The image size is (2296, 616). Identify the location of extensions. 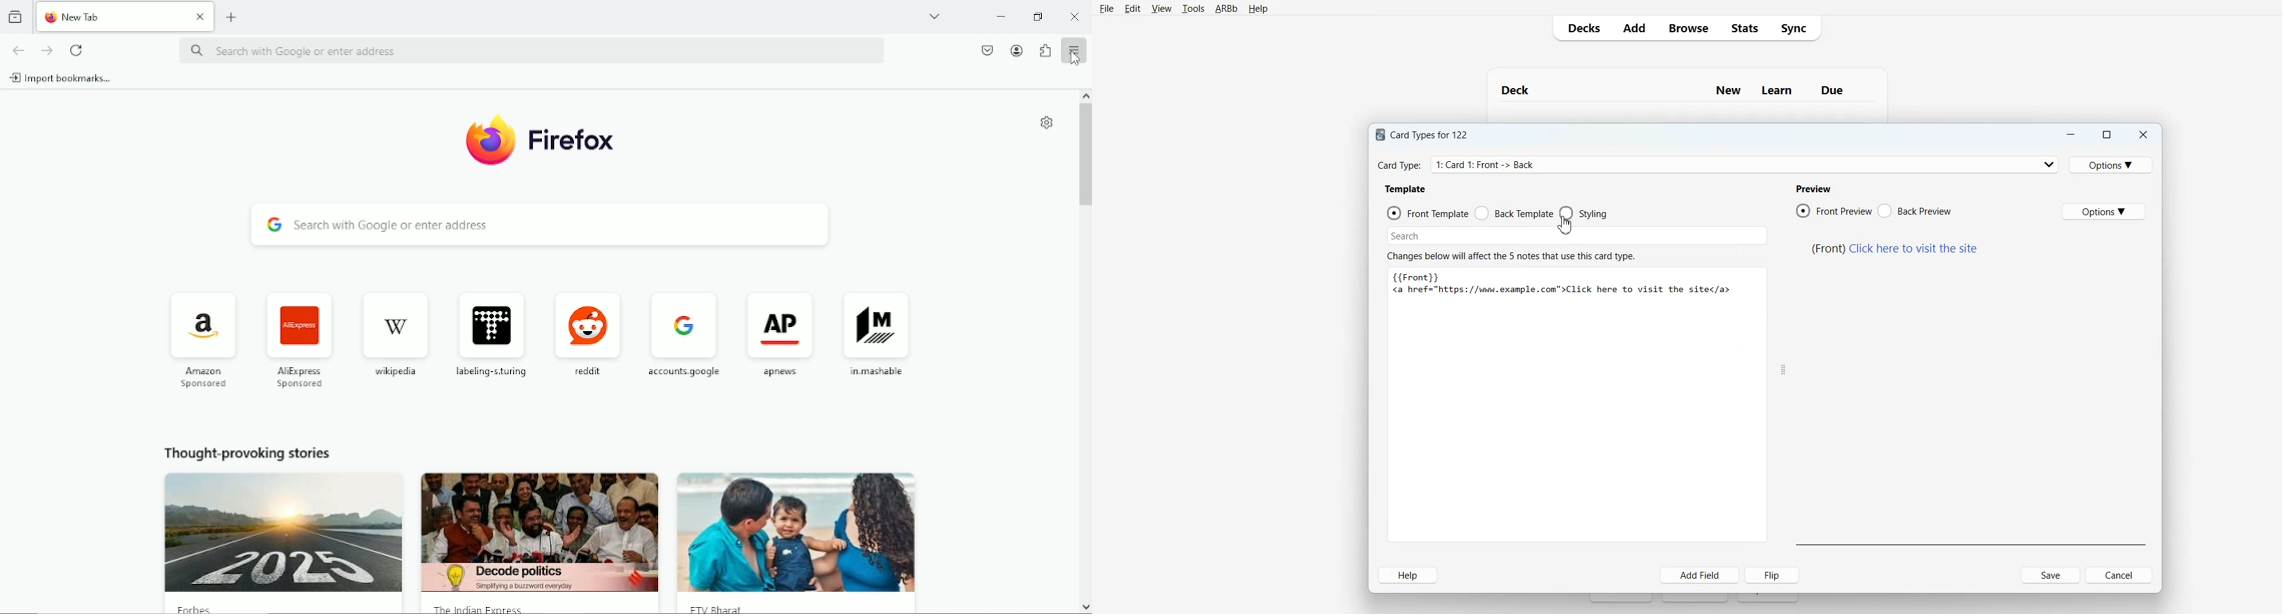
(1044, 50).